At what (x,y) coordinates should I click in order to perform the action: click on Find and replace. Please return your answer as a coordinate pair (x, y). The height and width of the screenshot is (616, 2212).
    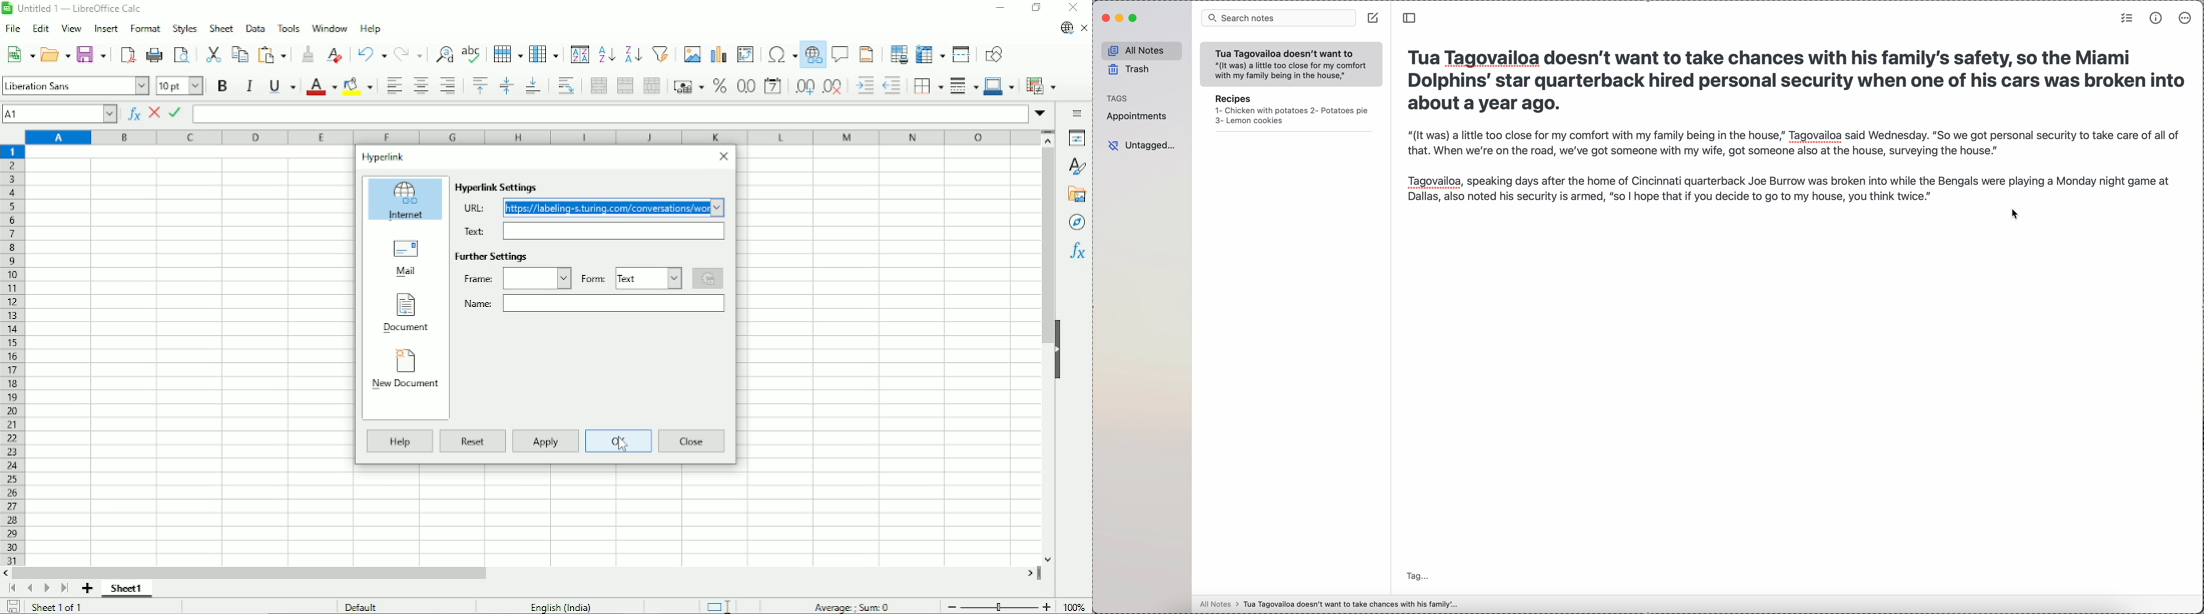
    Looking at the image, I should click on (446, 52).